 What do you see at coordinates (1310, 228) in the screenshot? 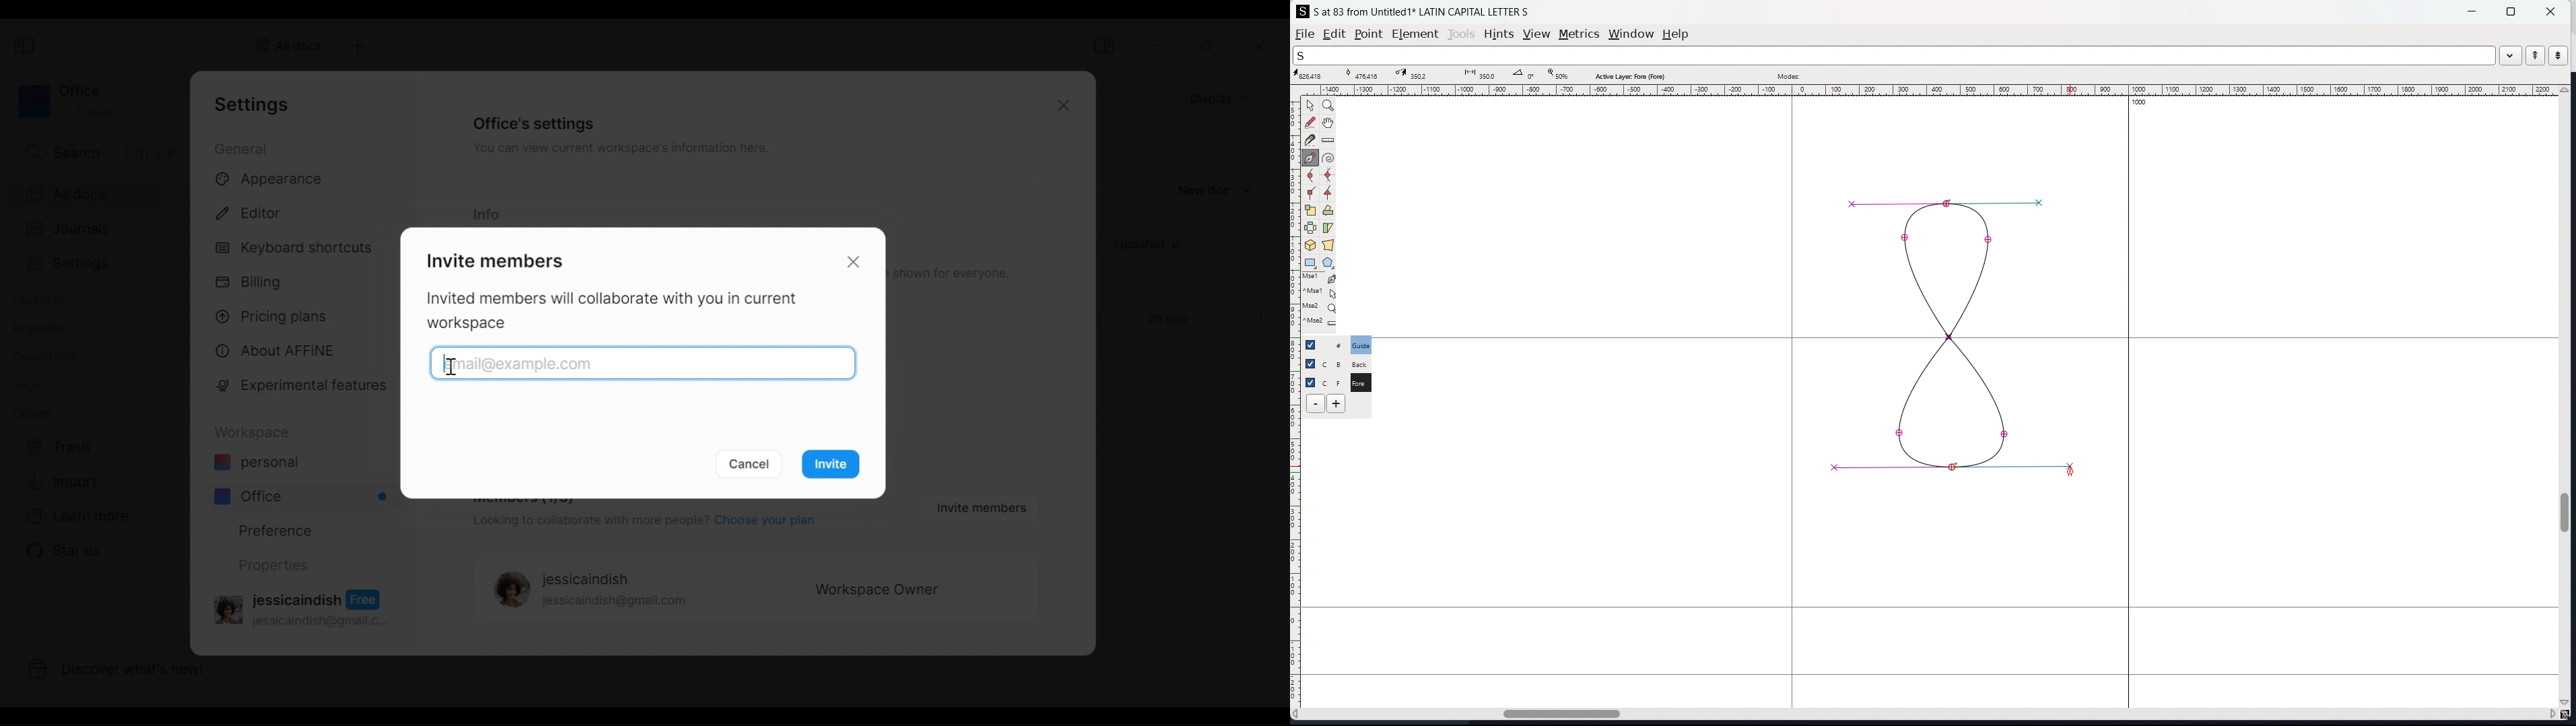
I see `flip the selection` at bounding box center [1310, 228].